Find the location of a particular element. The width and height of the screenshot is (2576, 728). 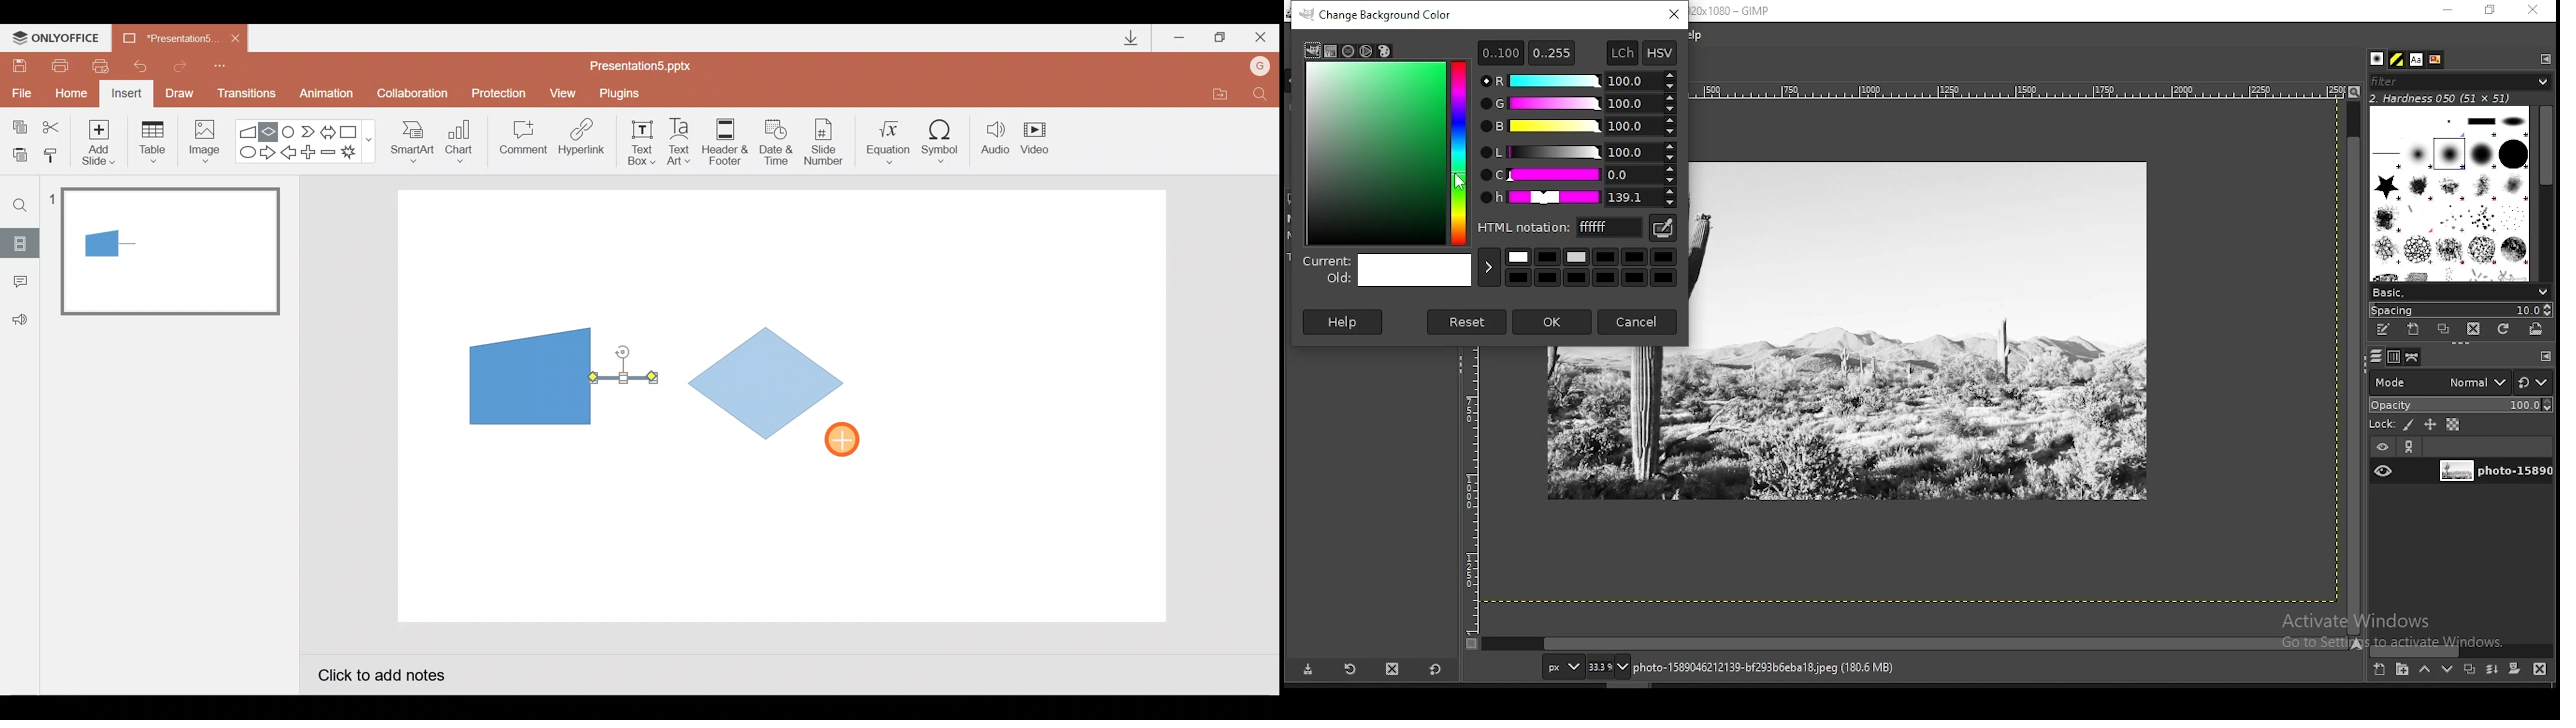

Ellipse is located at coordinates (245, 153).